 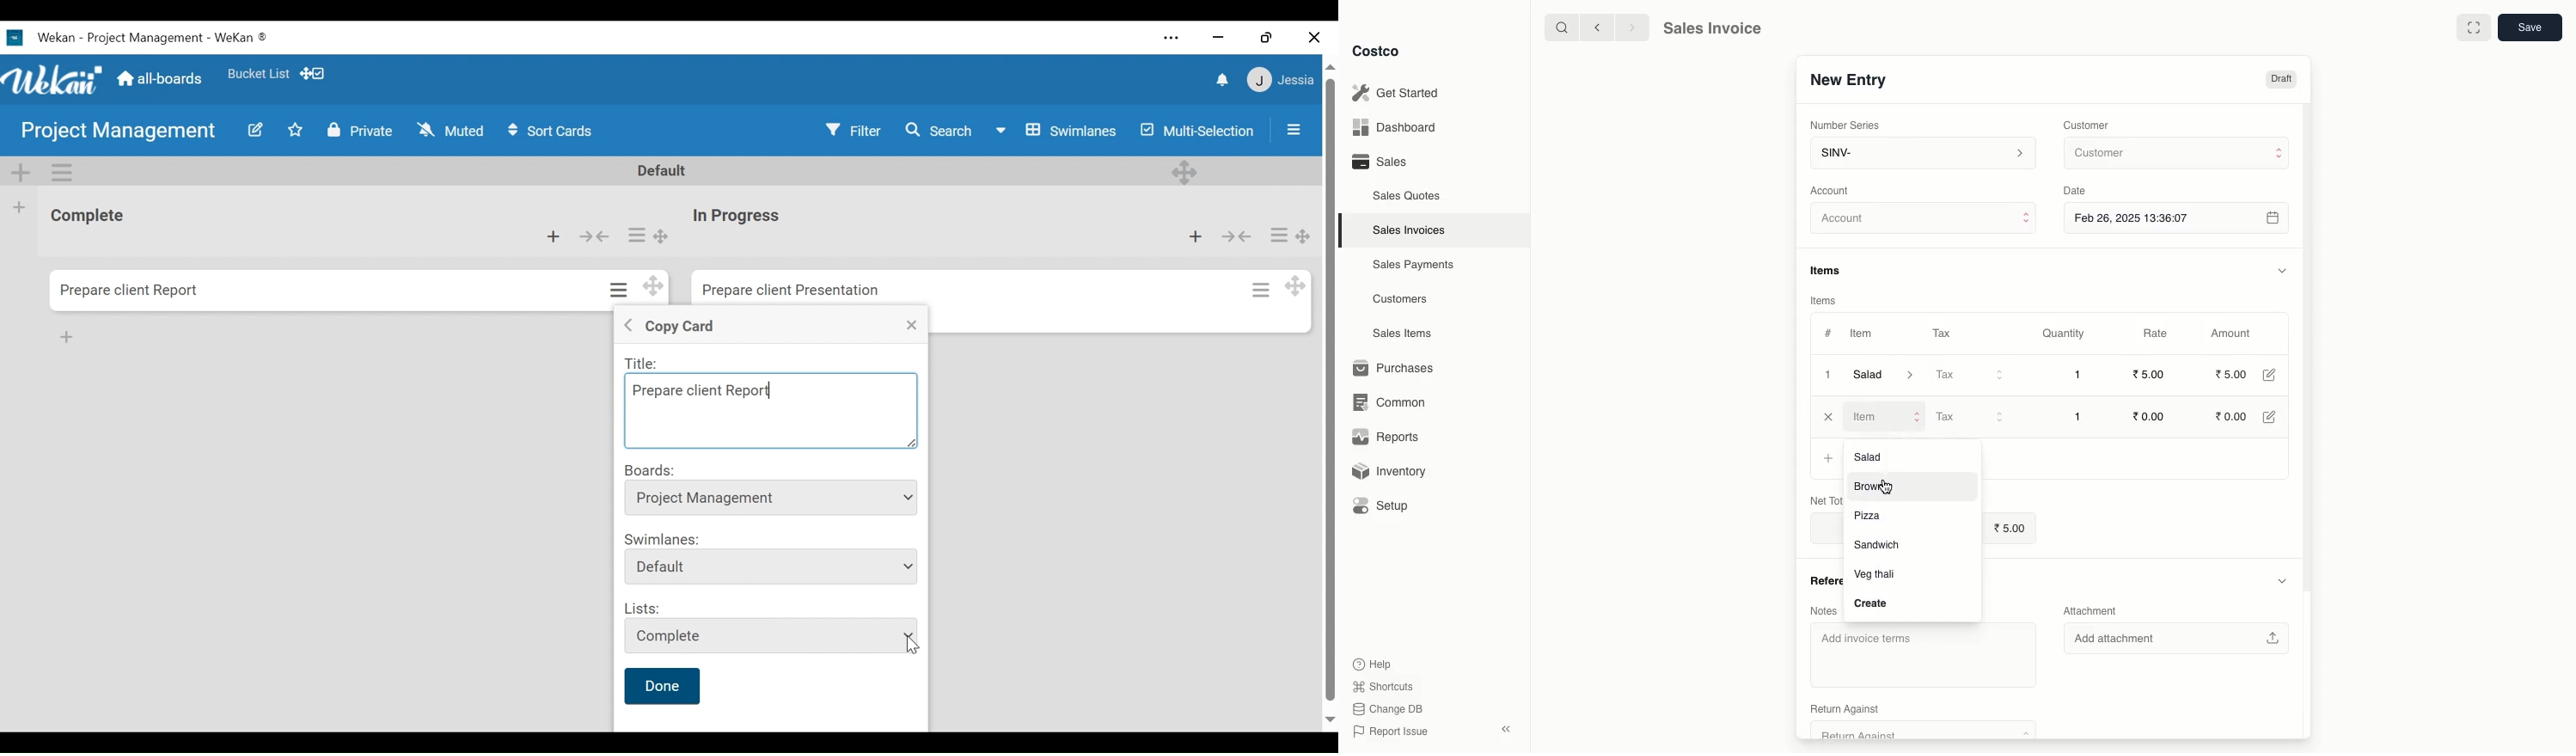 I want to click on Save, so click(x=2532, y=29).